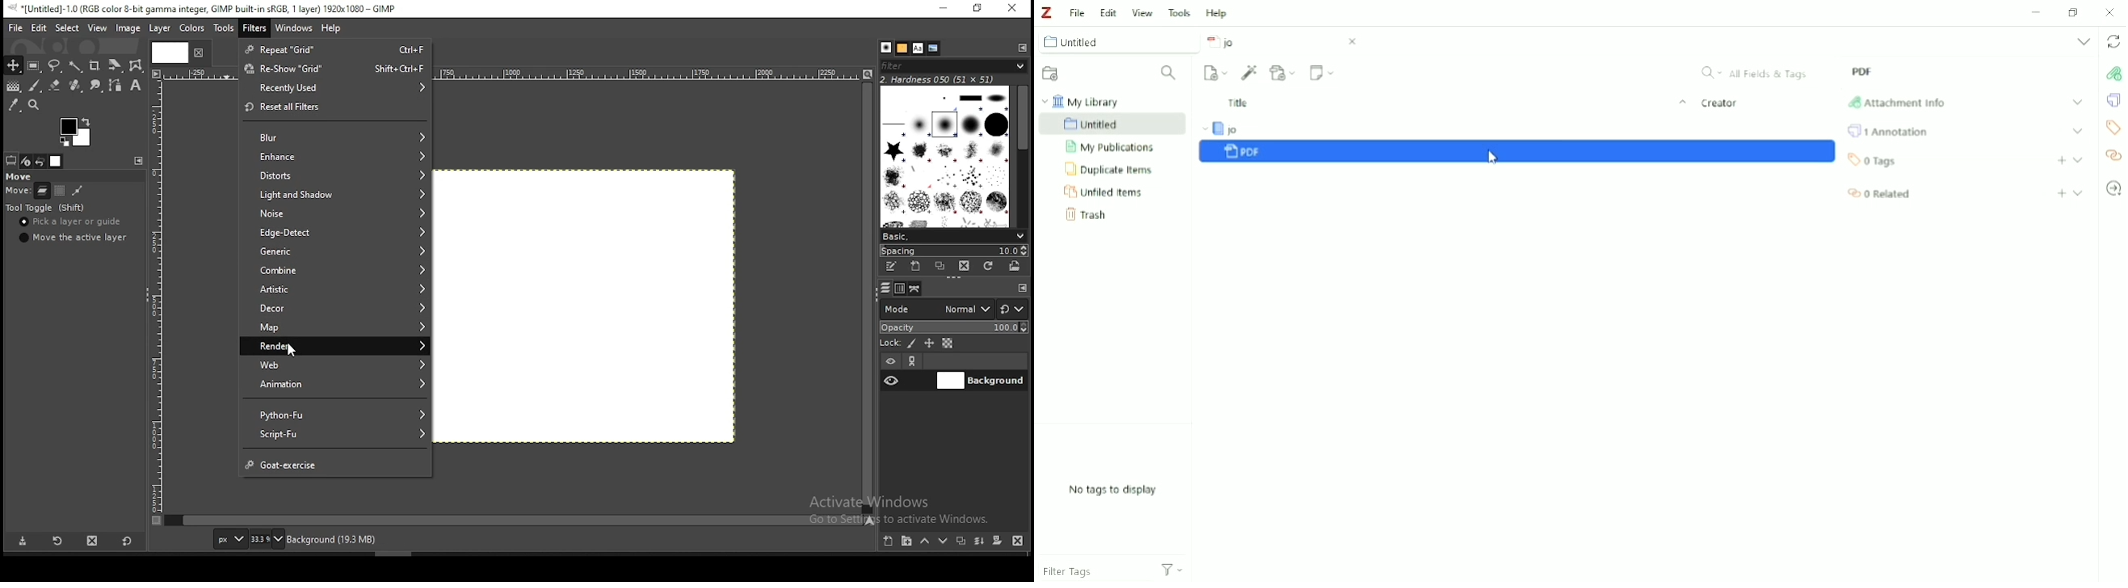 The height and width of the screenshot is (588, 2128). Describe the element at coordinates (40, 162) in the screenshot. I see `undo history` at that location.